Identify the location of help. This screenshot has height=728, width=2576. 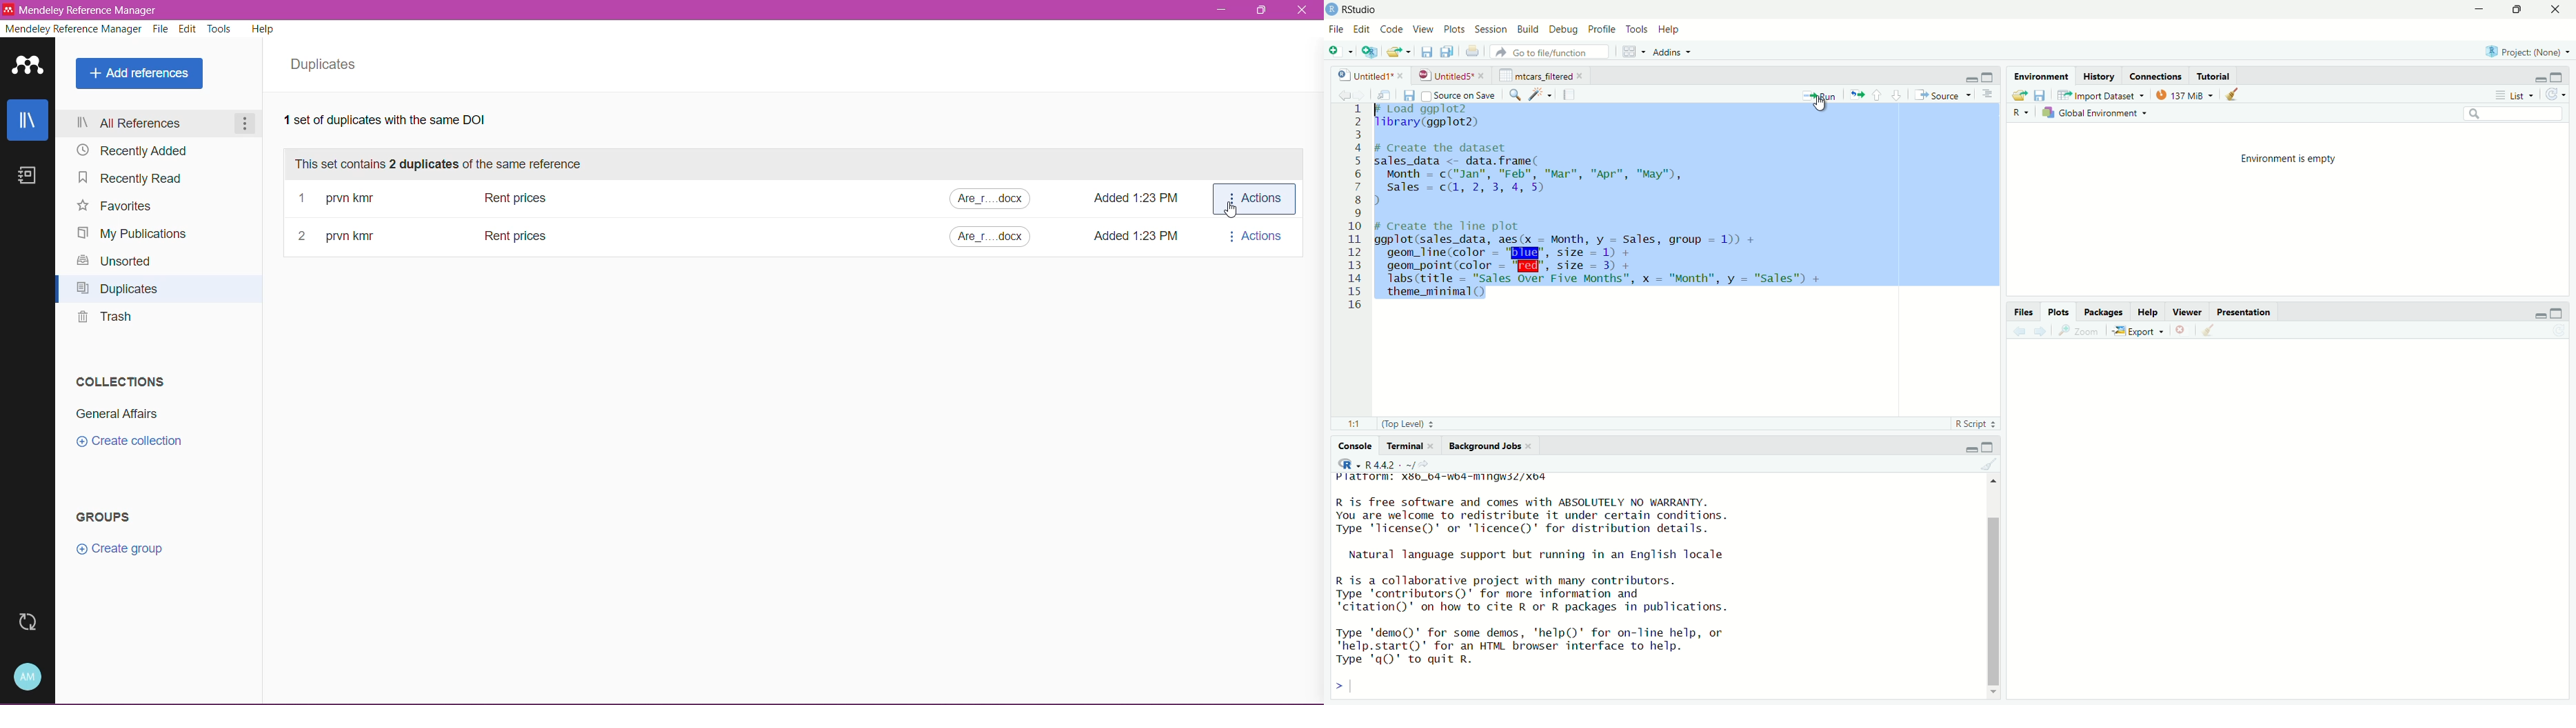
(2149, 313).